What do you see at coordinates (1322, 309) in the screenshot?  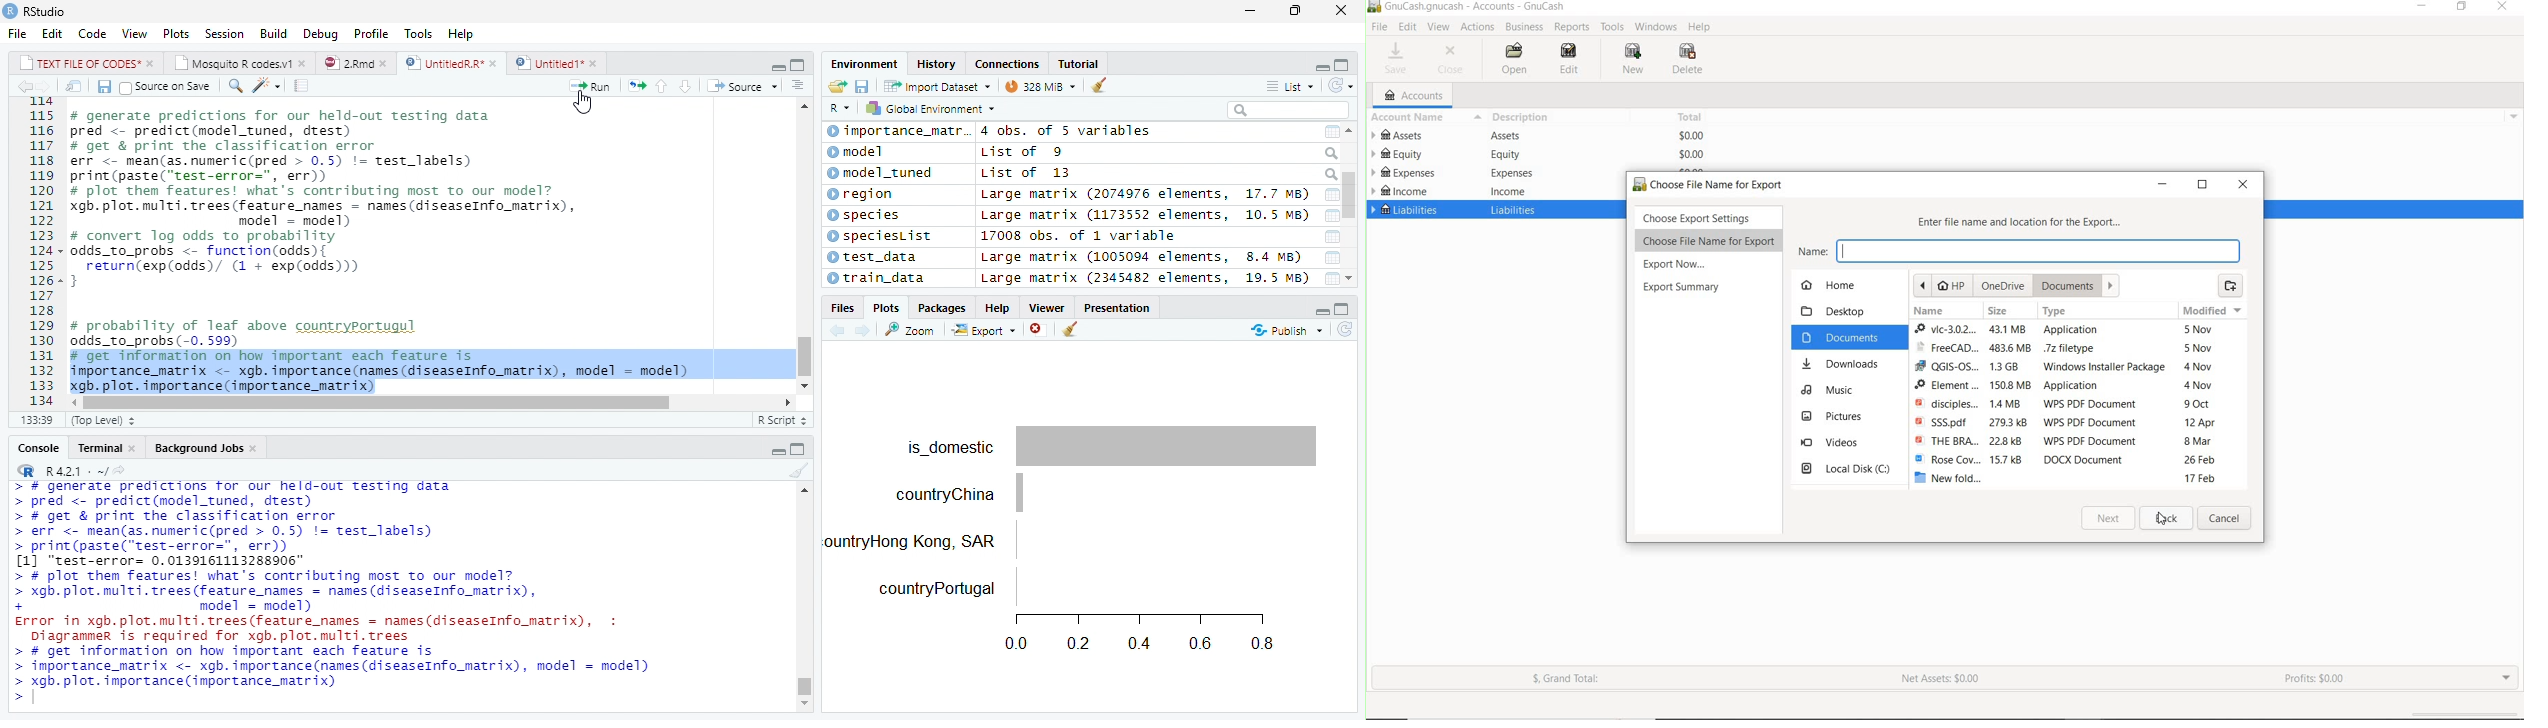 I see `Minimize` at bounding box center [1322, 309].